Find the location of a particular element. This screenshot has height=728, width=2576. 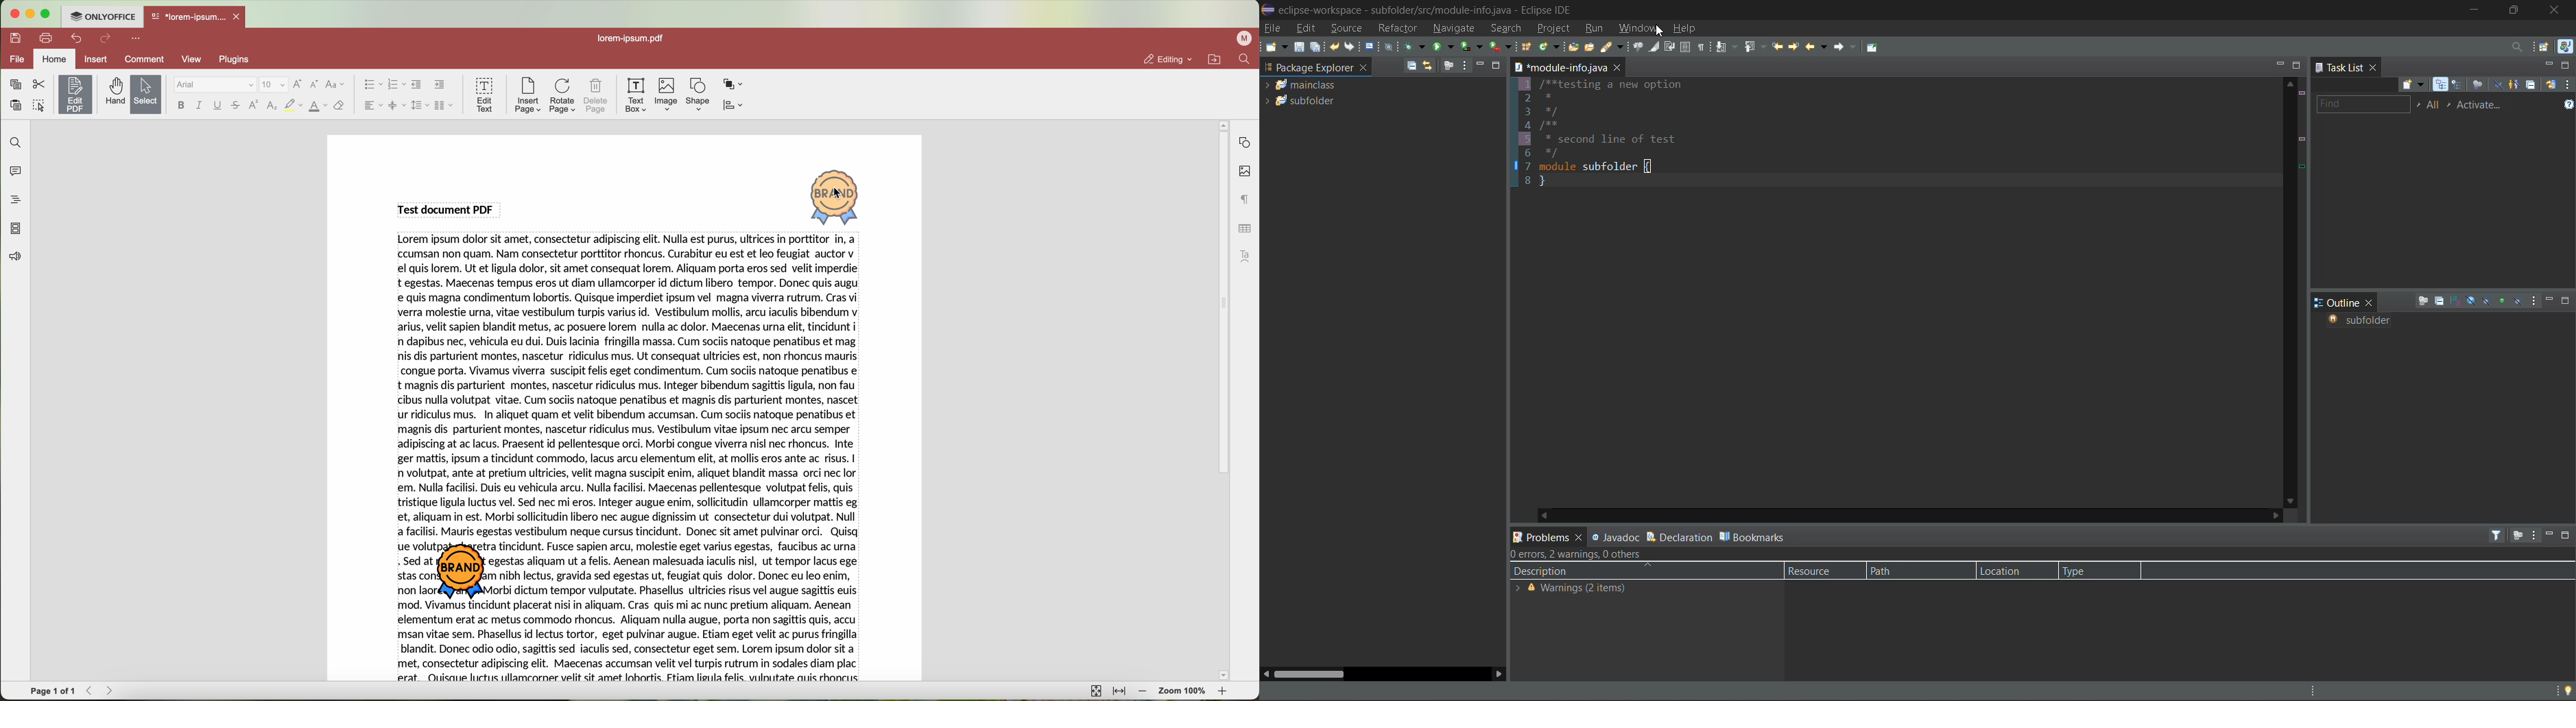

edit text is located at coordinates (485, 94).